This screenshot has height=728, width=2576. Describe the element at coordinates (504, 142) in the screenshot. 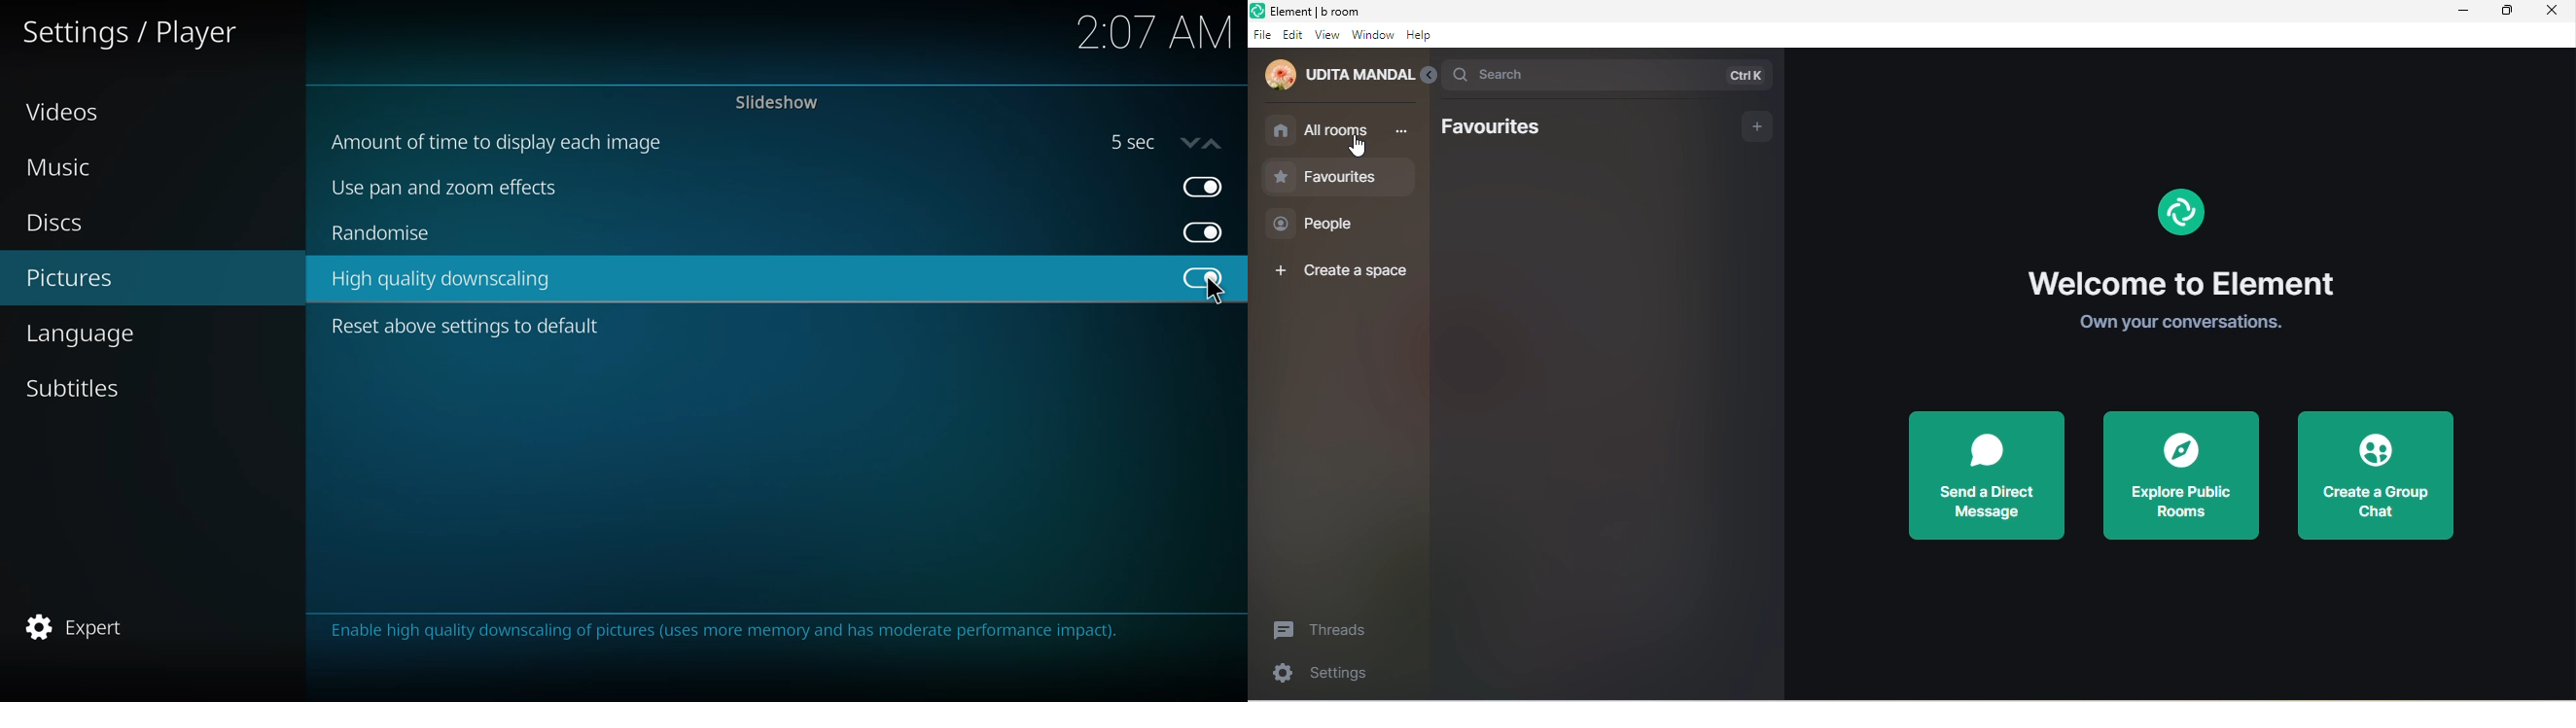

I see `amount of time to display each image` at that location.